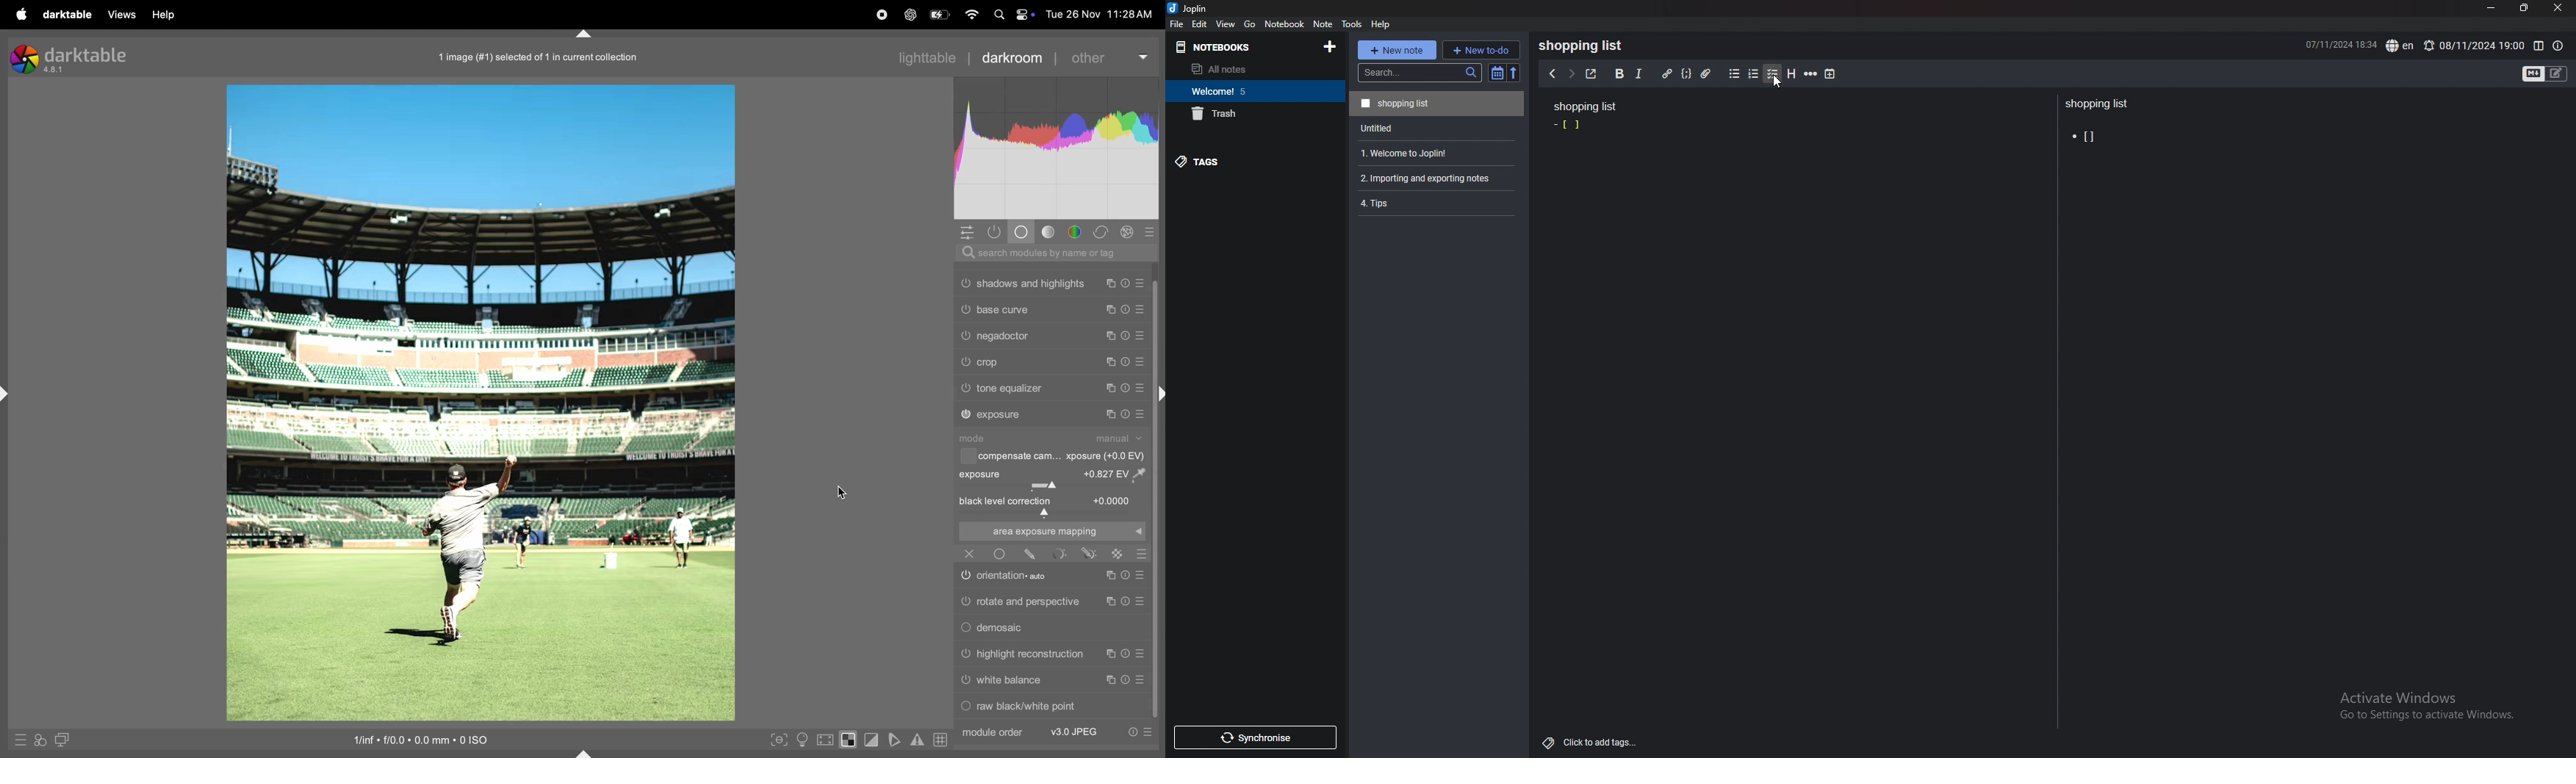 This screenshot has width=2576, height=784. I want to click on Shopping list, so click(1585, 46).